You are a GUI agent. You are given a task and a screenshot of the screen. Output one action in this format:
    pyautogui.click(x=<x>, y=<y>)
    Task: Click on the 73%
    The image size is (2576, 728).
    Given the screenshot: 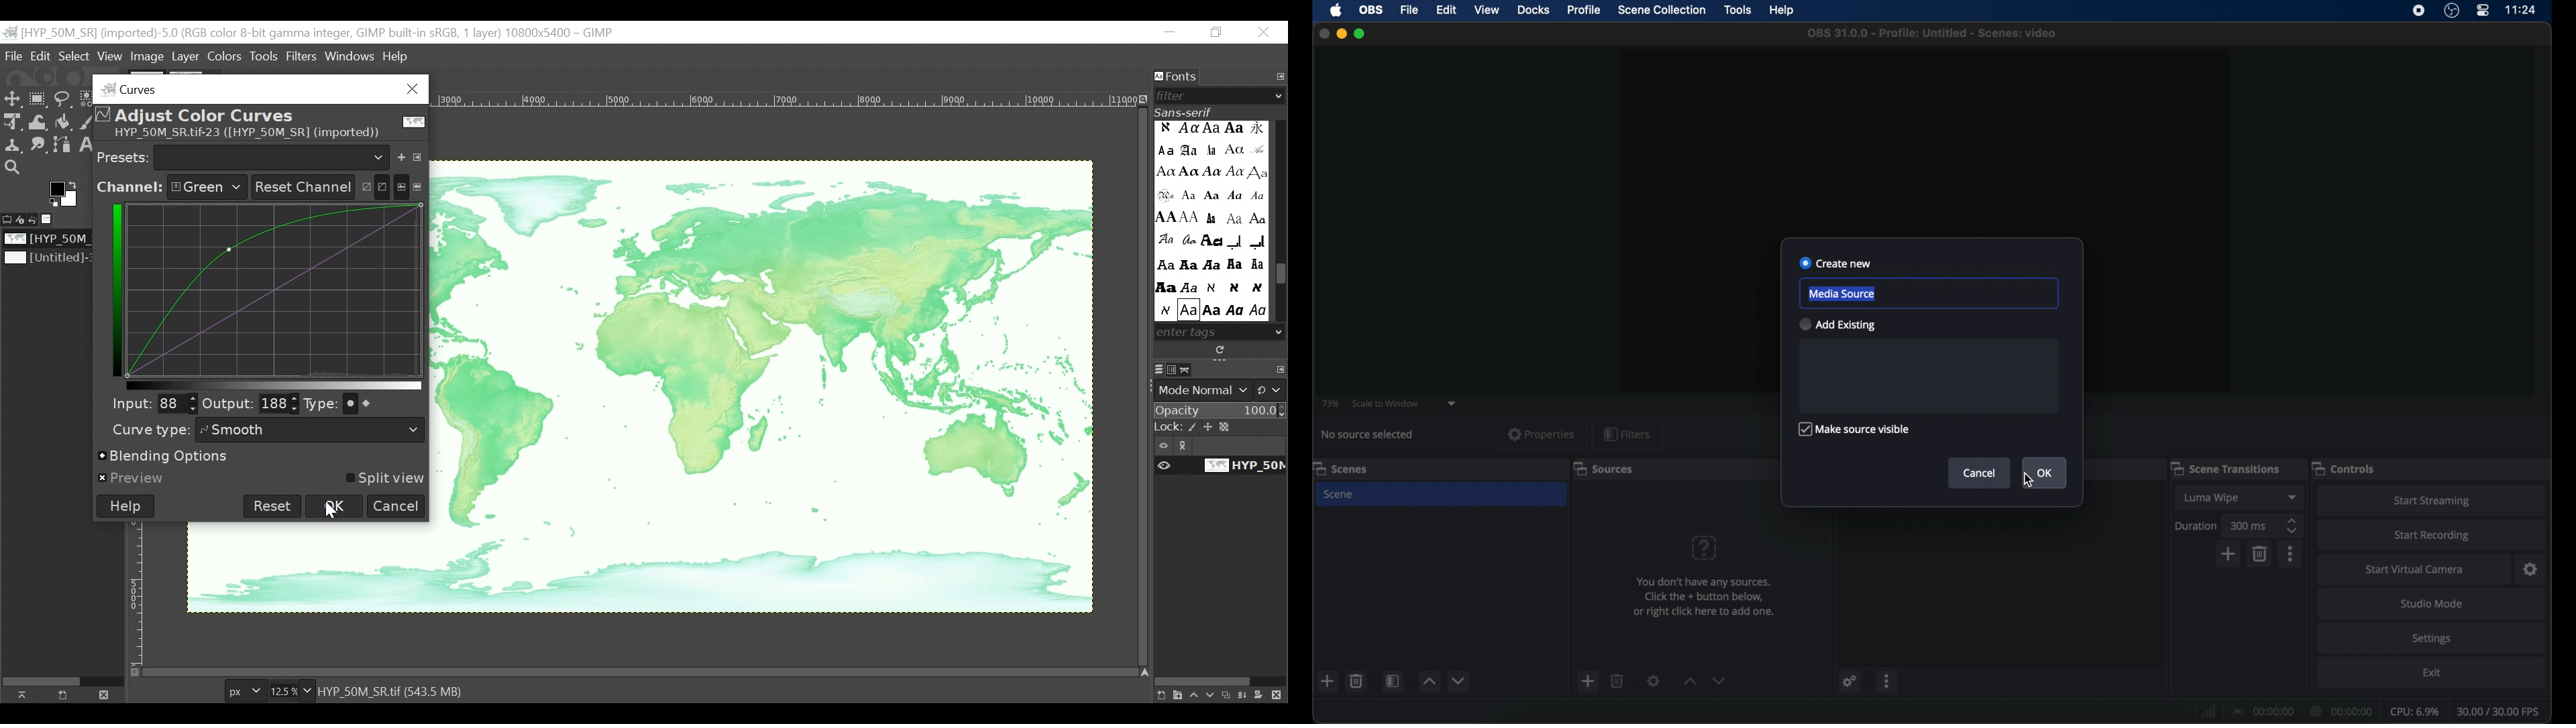 What is the action you would take?
    pyautogui.click(x=1330, y=404)
    